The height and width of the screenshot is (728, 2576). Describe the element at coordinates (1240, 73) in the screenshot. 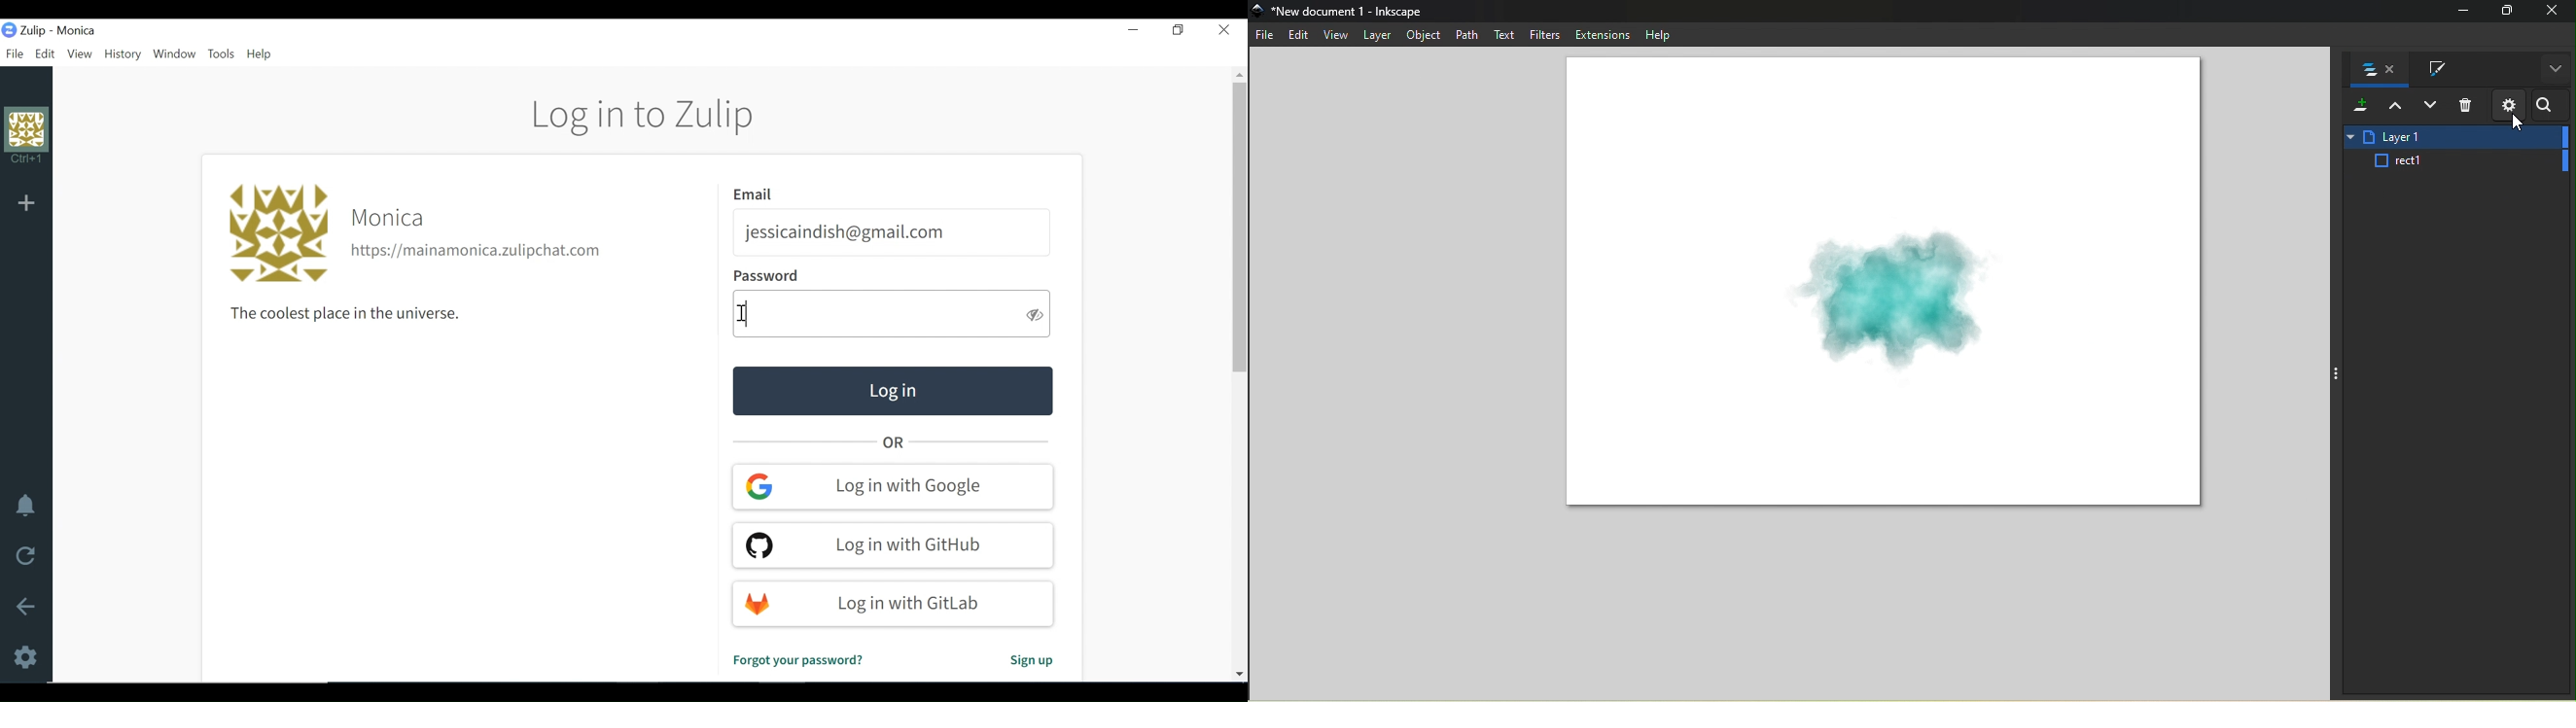

I see `Scroll up` at that location.